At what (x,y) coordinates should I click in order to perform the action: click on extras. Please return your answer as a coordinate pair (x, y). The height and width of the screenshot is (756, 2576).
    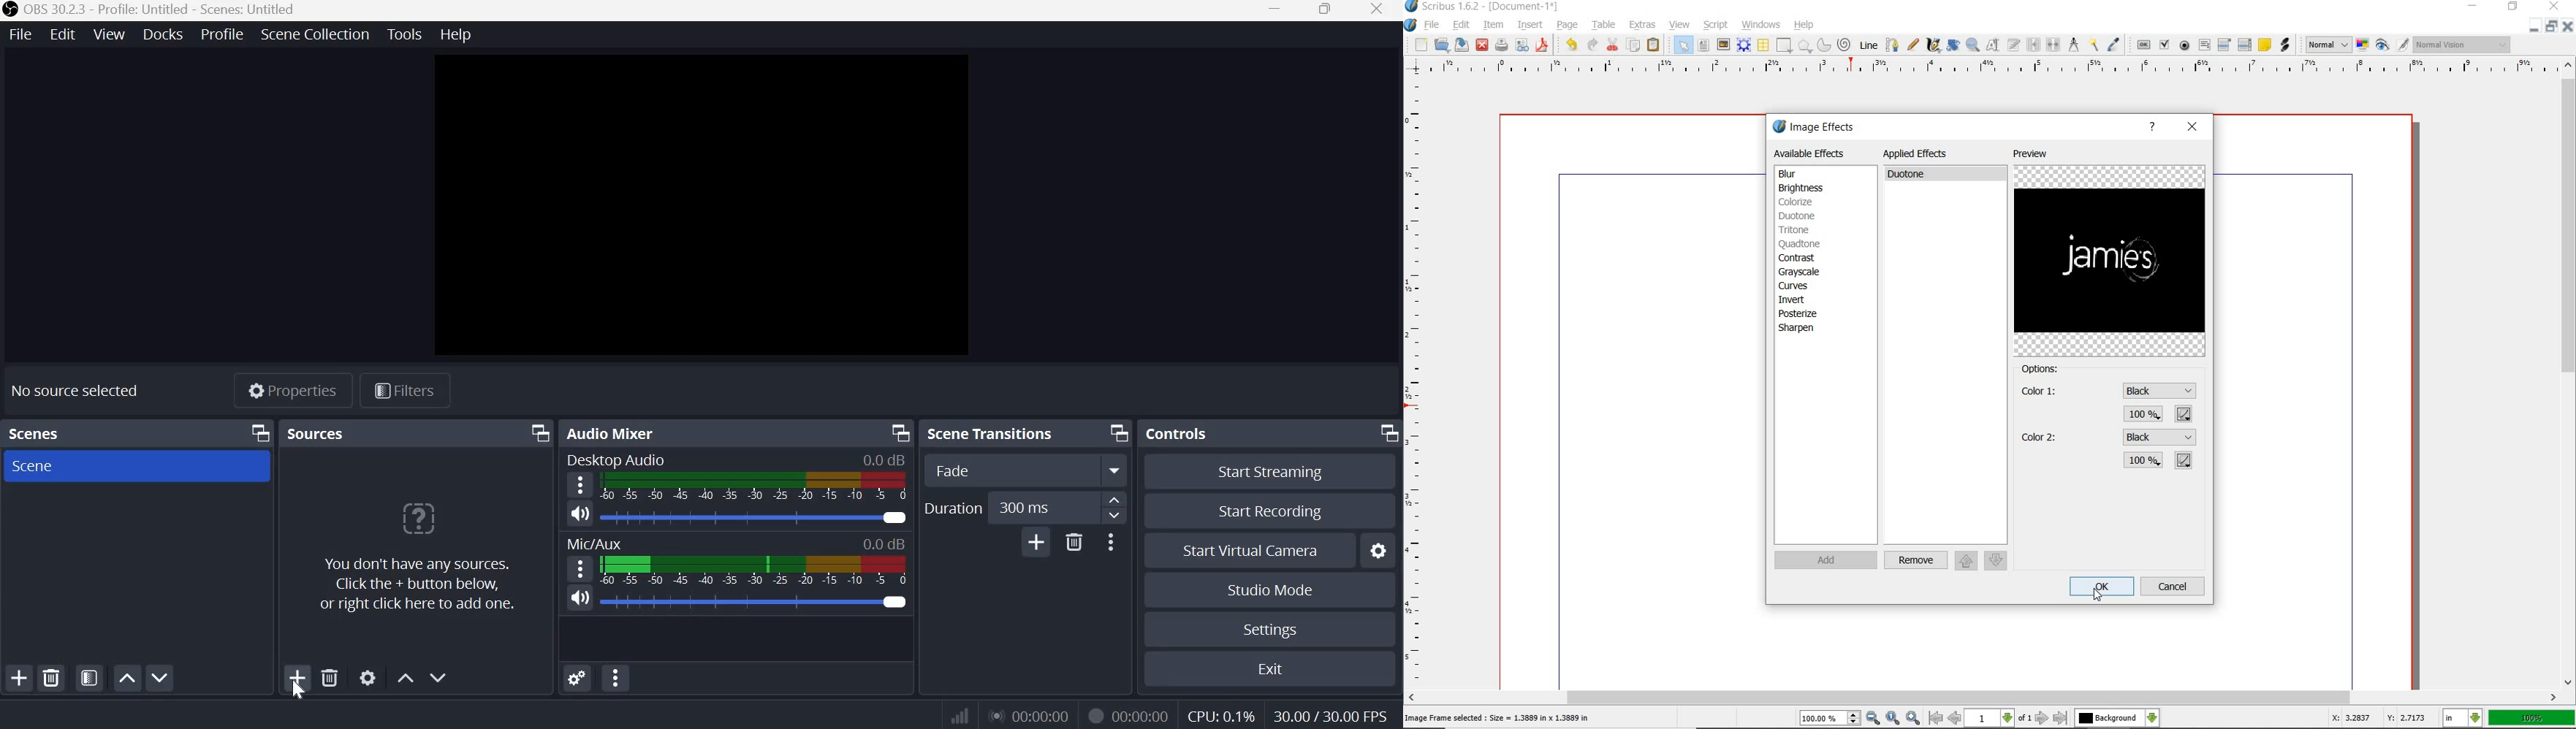
    Looking at the image, I should click on (1643, 24).